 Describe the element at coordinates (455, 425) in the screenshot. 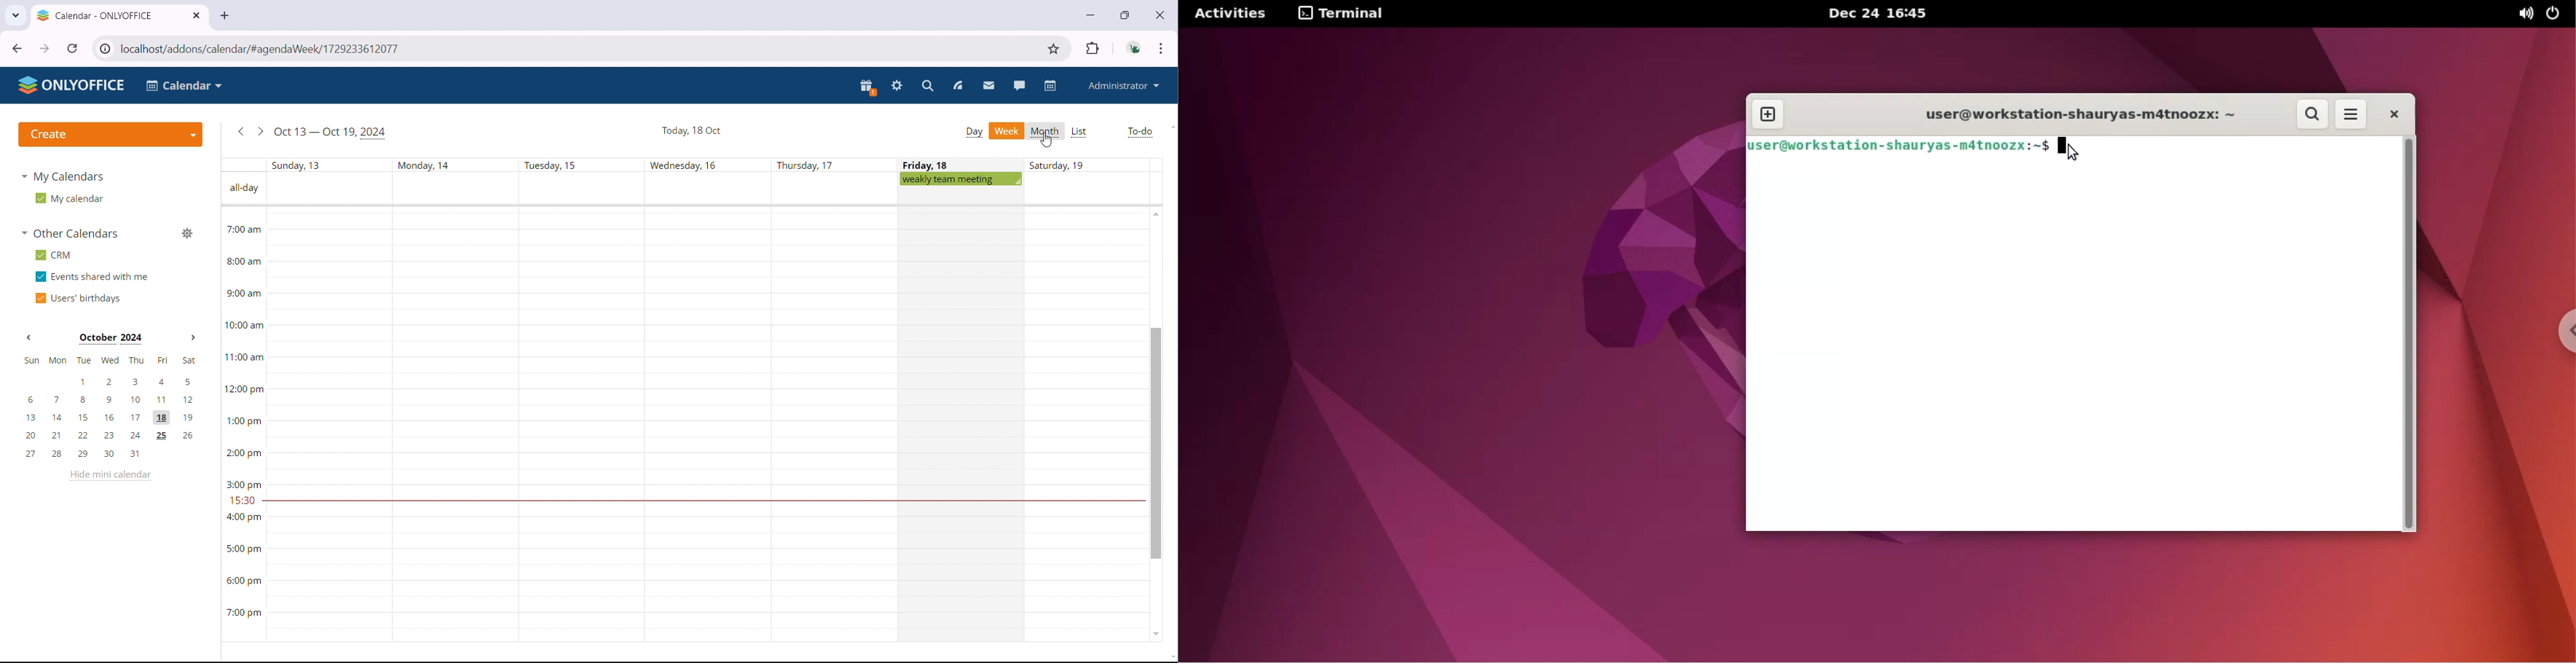

I see `Schedule for Monday` at that location.